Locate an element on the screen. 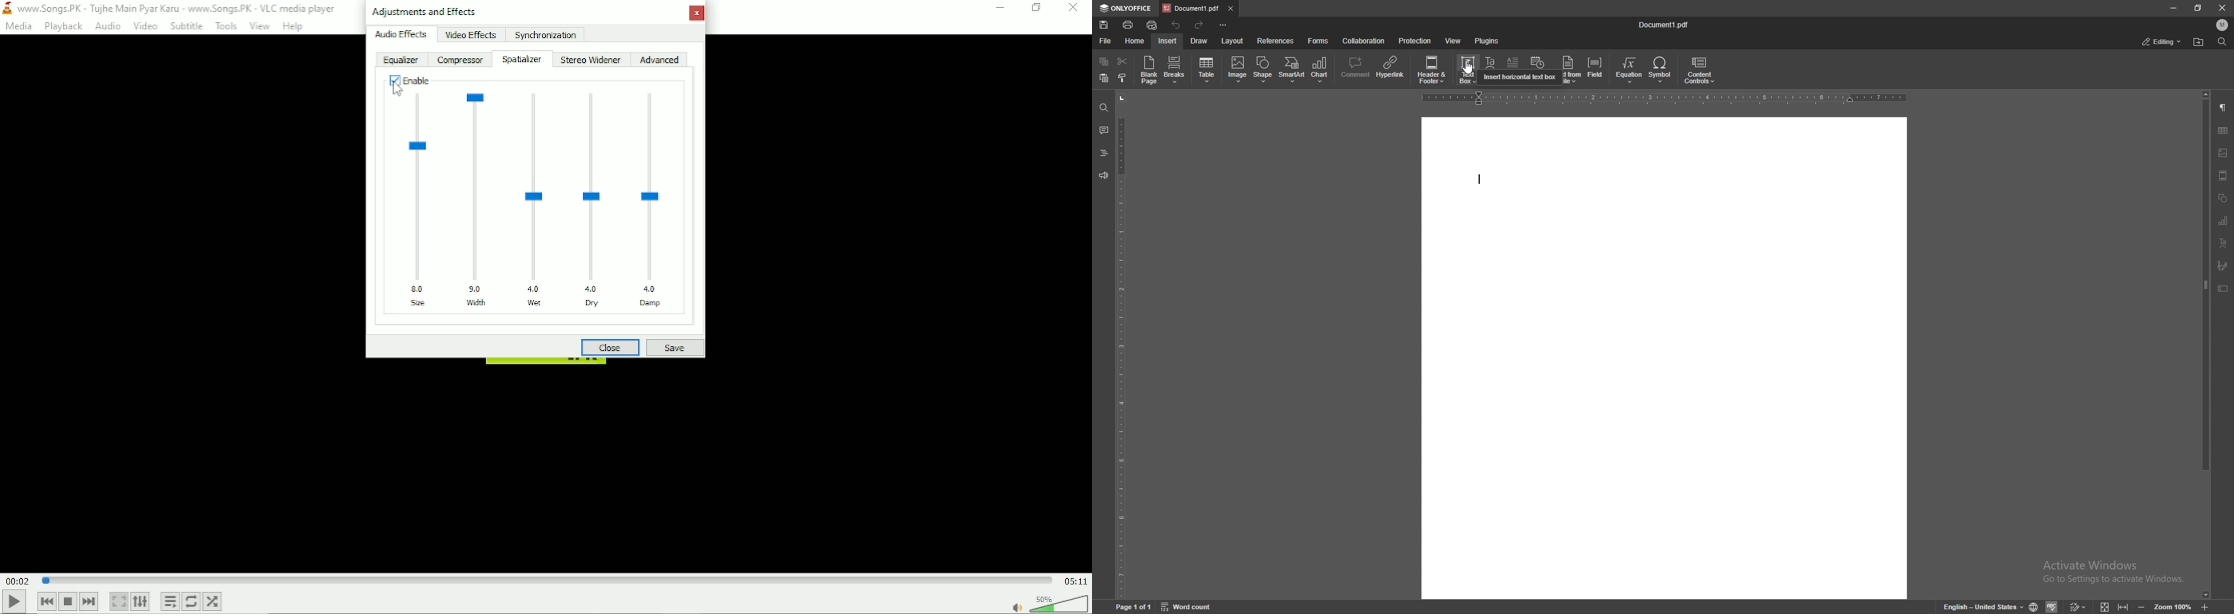  Tools is located at coordinates (226, 27).